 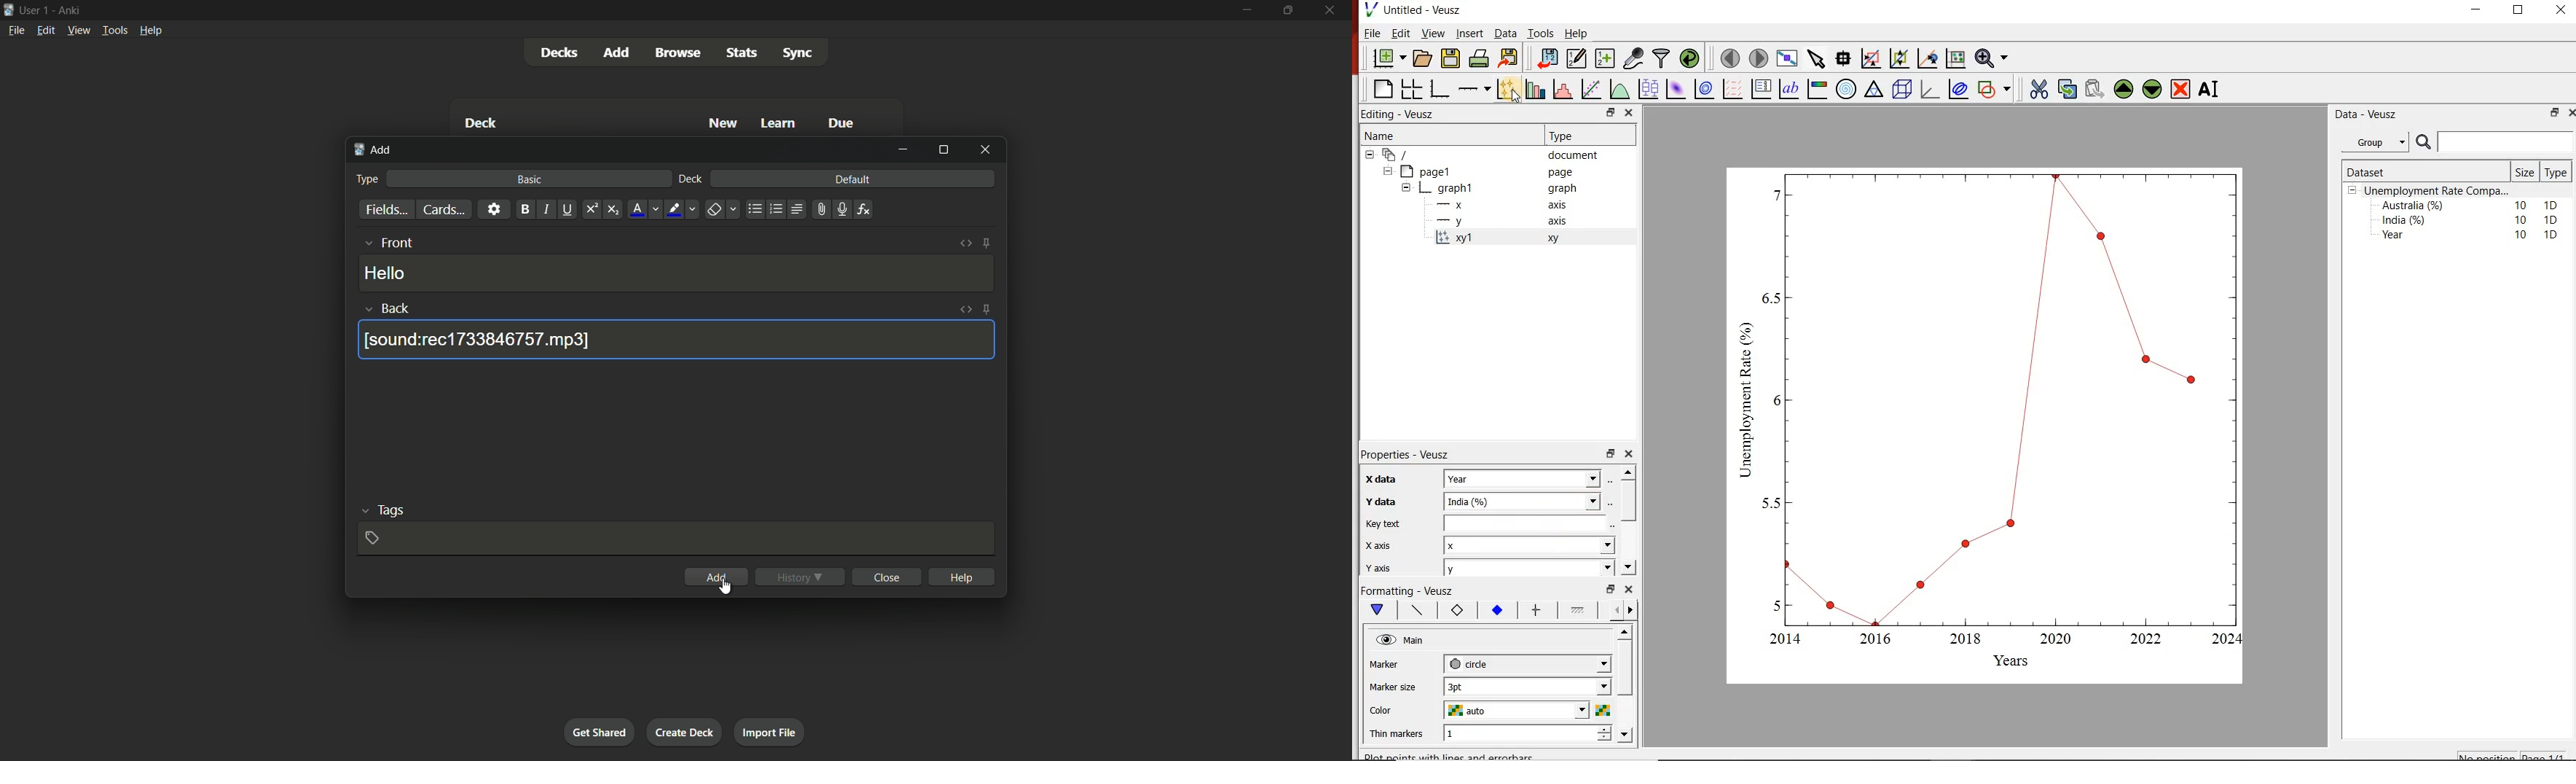 What do you see at coordinates (546, 209) in the screenshot?
I see `italic` at bounding box center [546, 209].